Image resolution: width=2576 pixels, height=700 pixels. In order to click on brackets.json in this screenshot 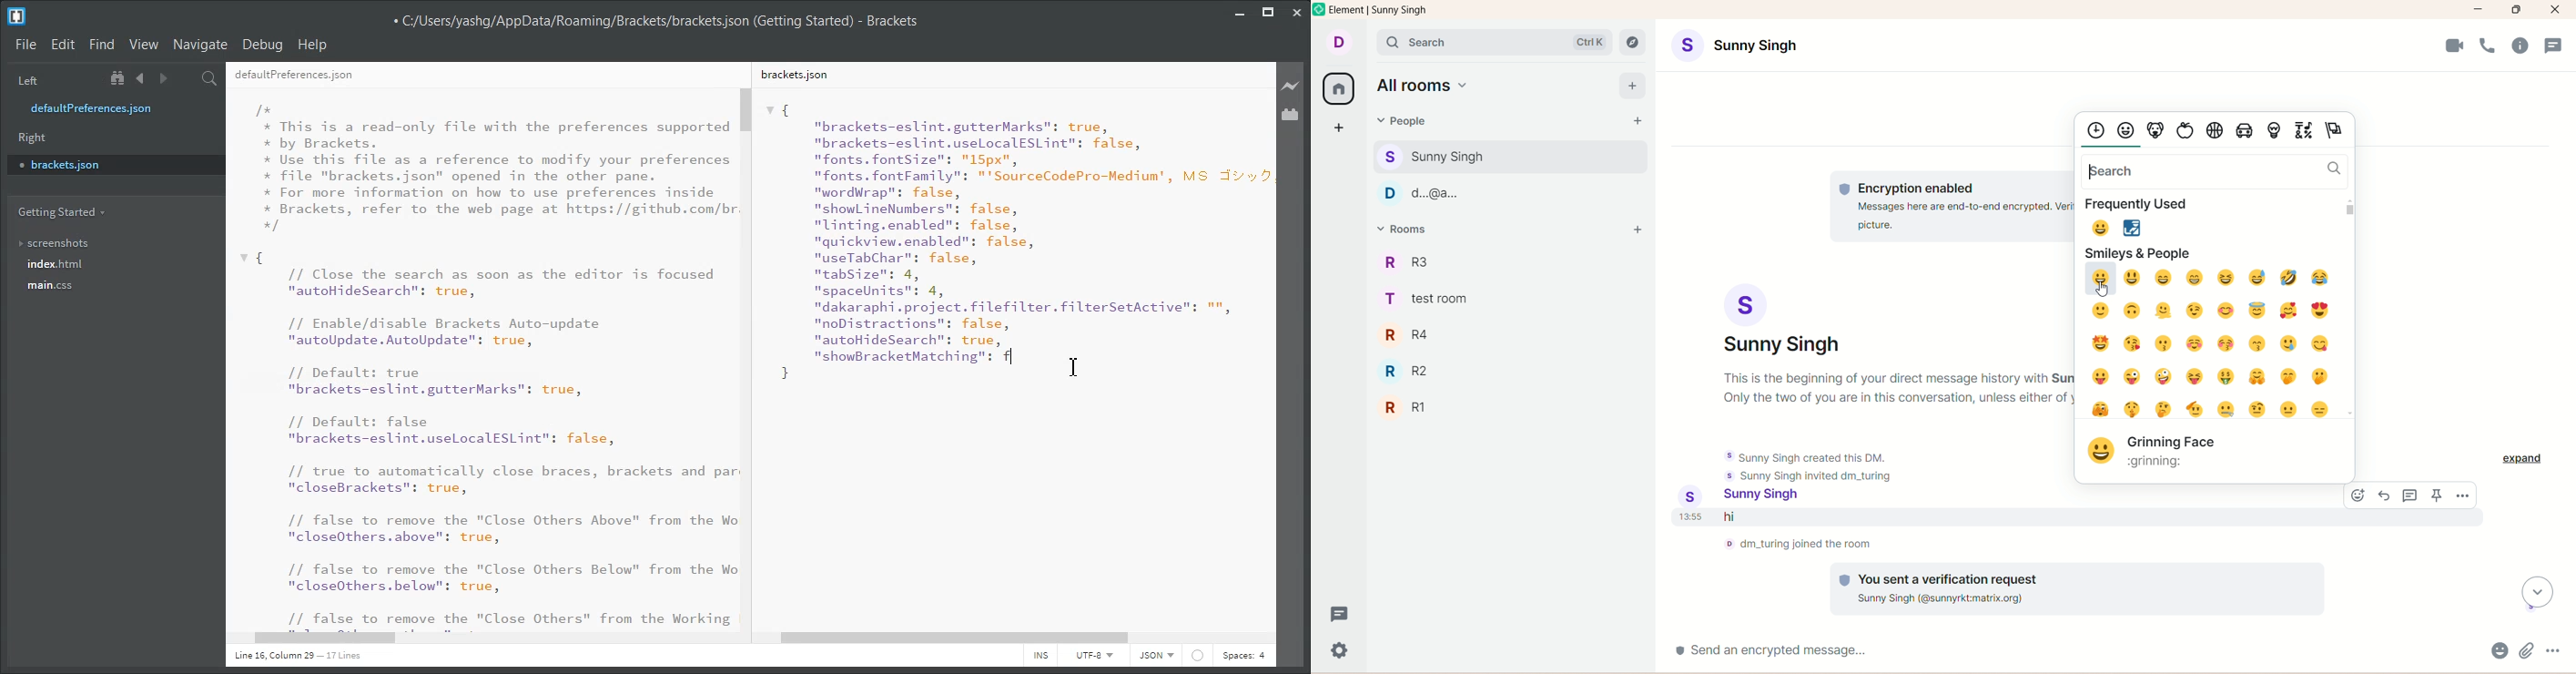, I will do `click(793, 74)`.